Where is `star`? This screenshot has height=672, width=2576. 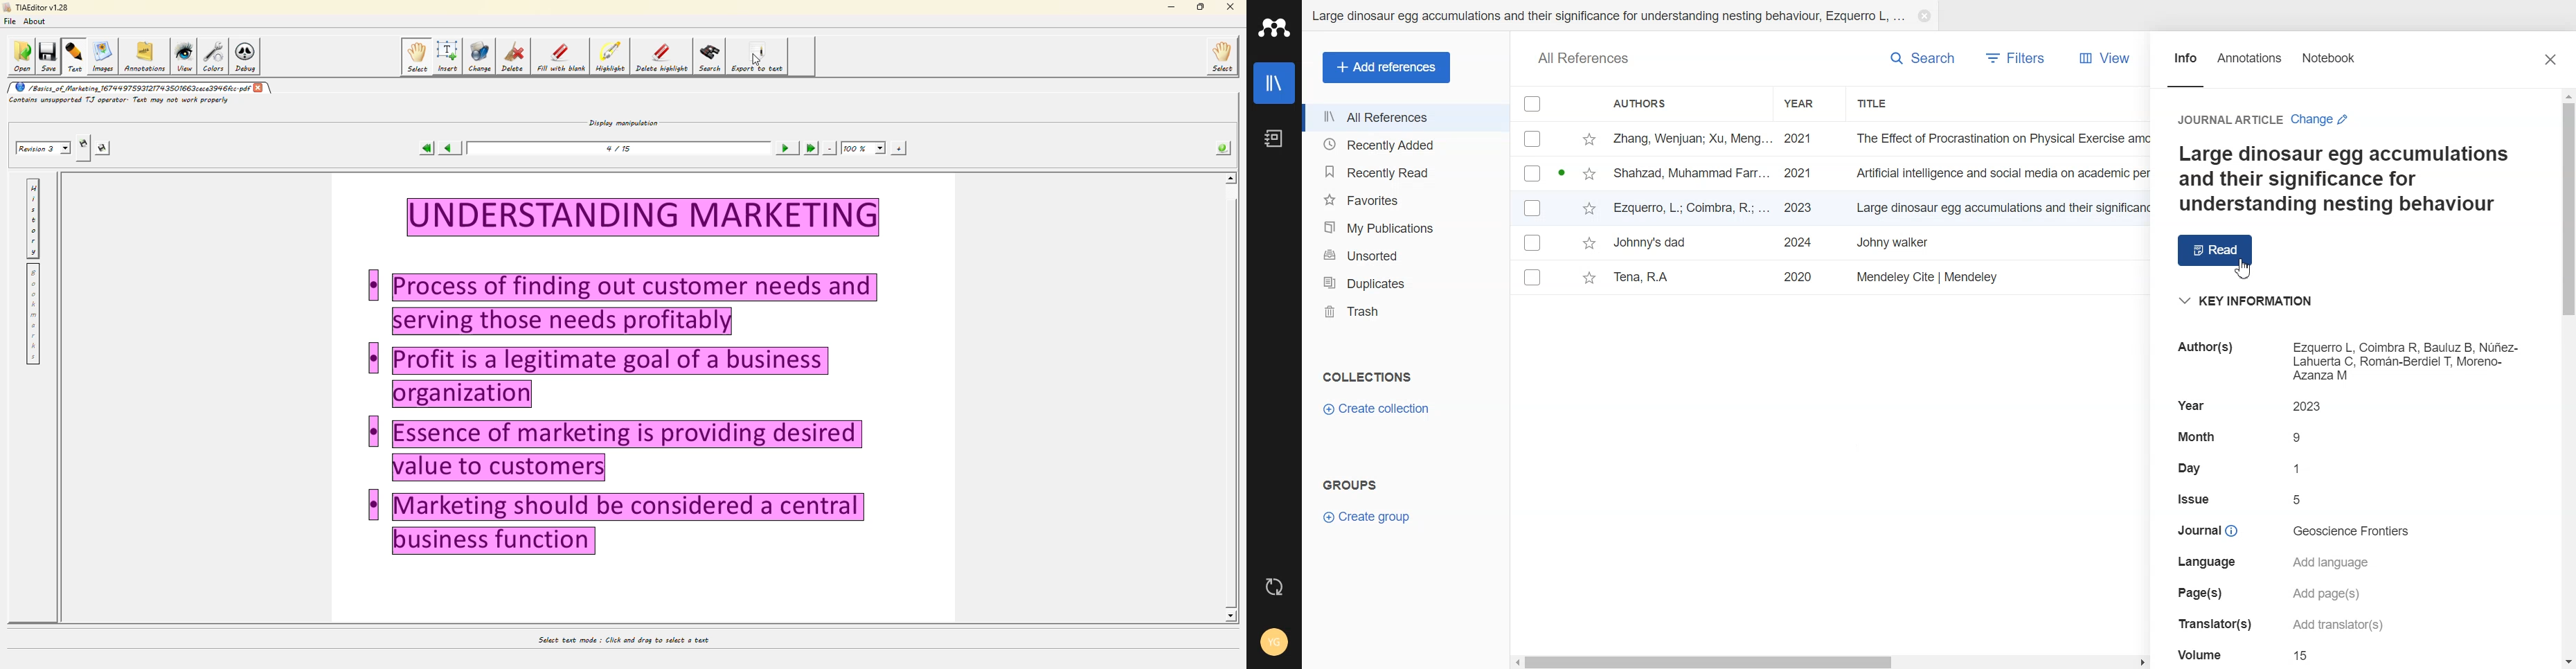 star is located at coordinates (1590, 209).